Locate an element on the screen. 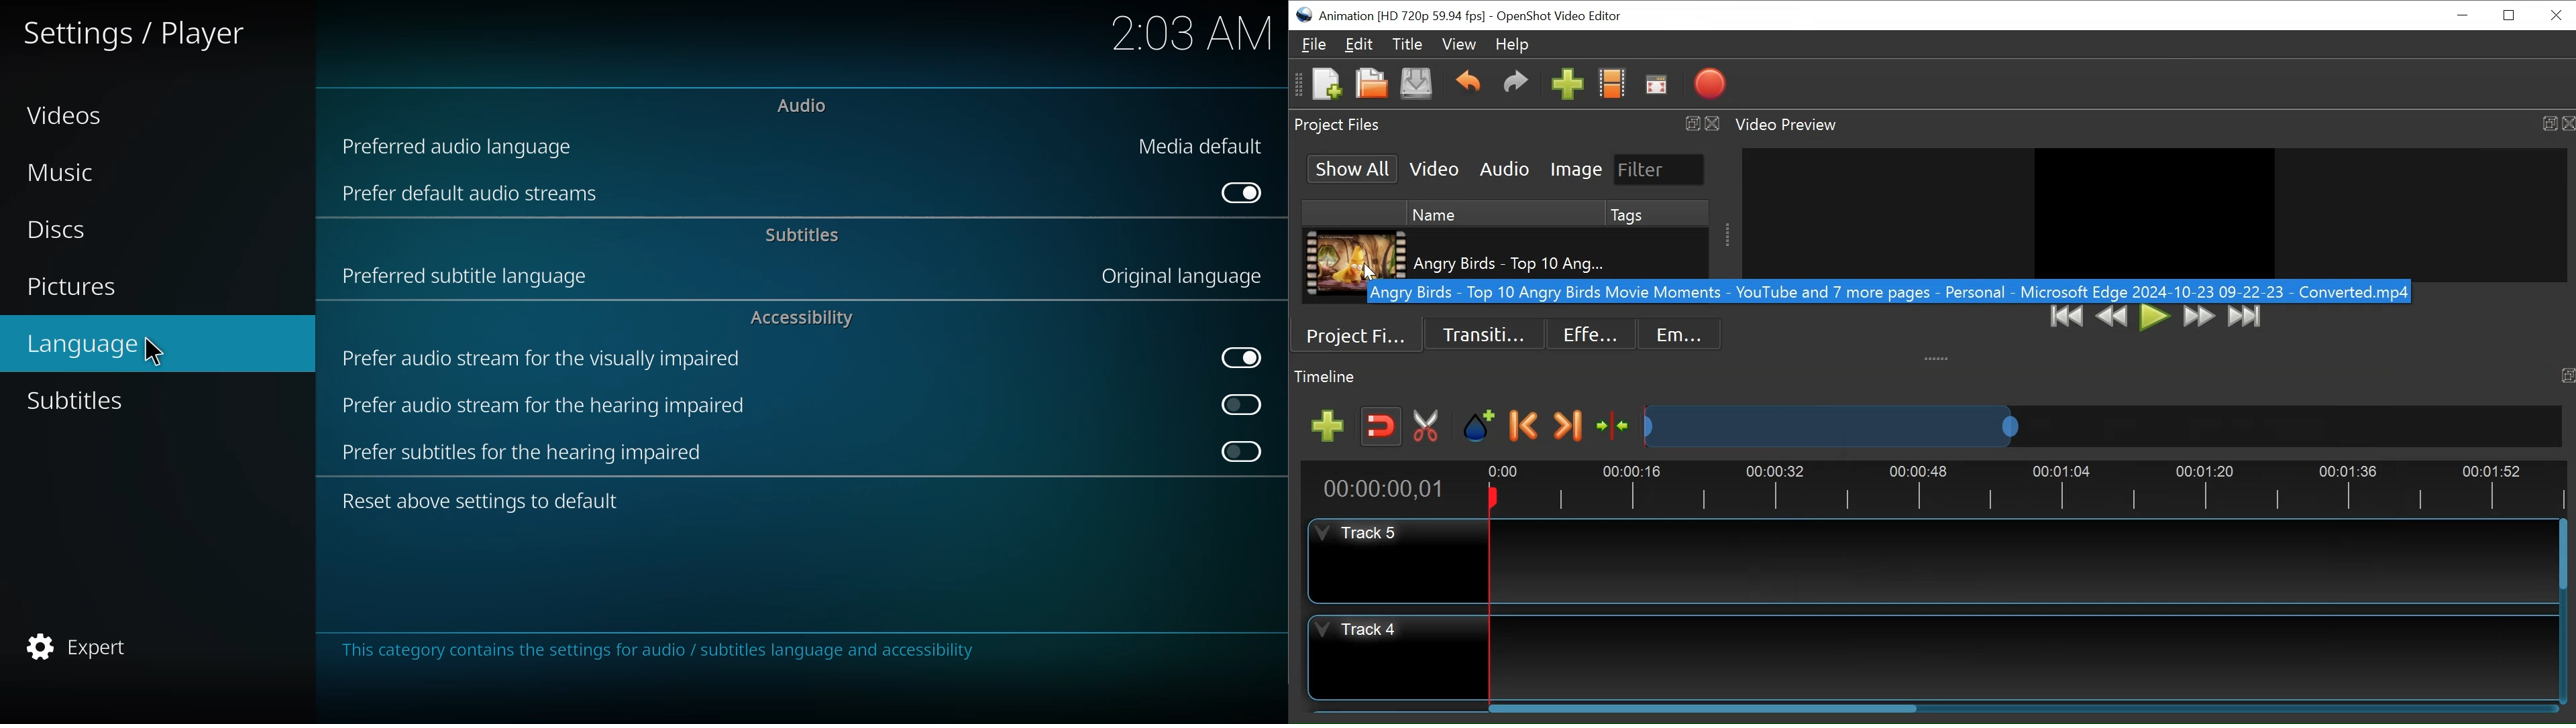 This screenshot has height=728, width=2576. pictures is located at coordinates (77, 286).